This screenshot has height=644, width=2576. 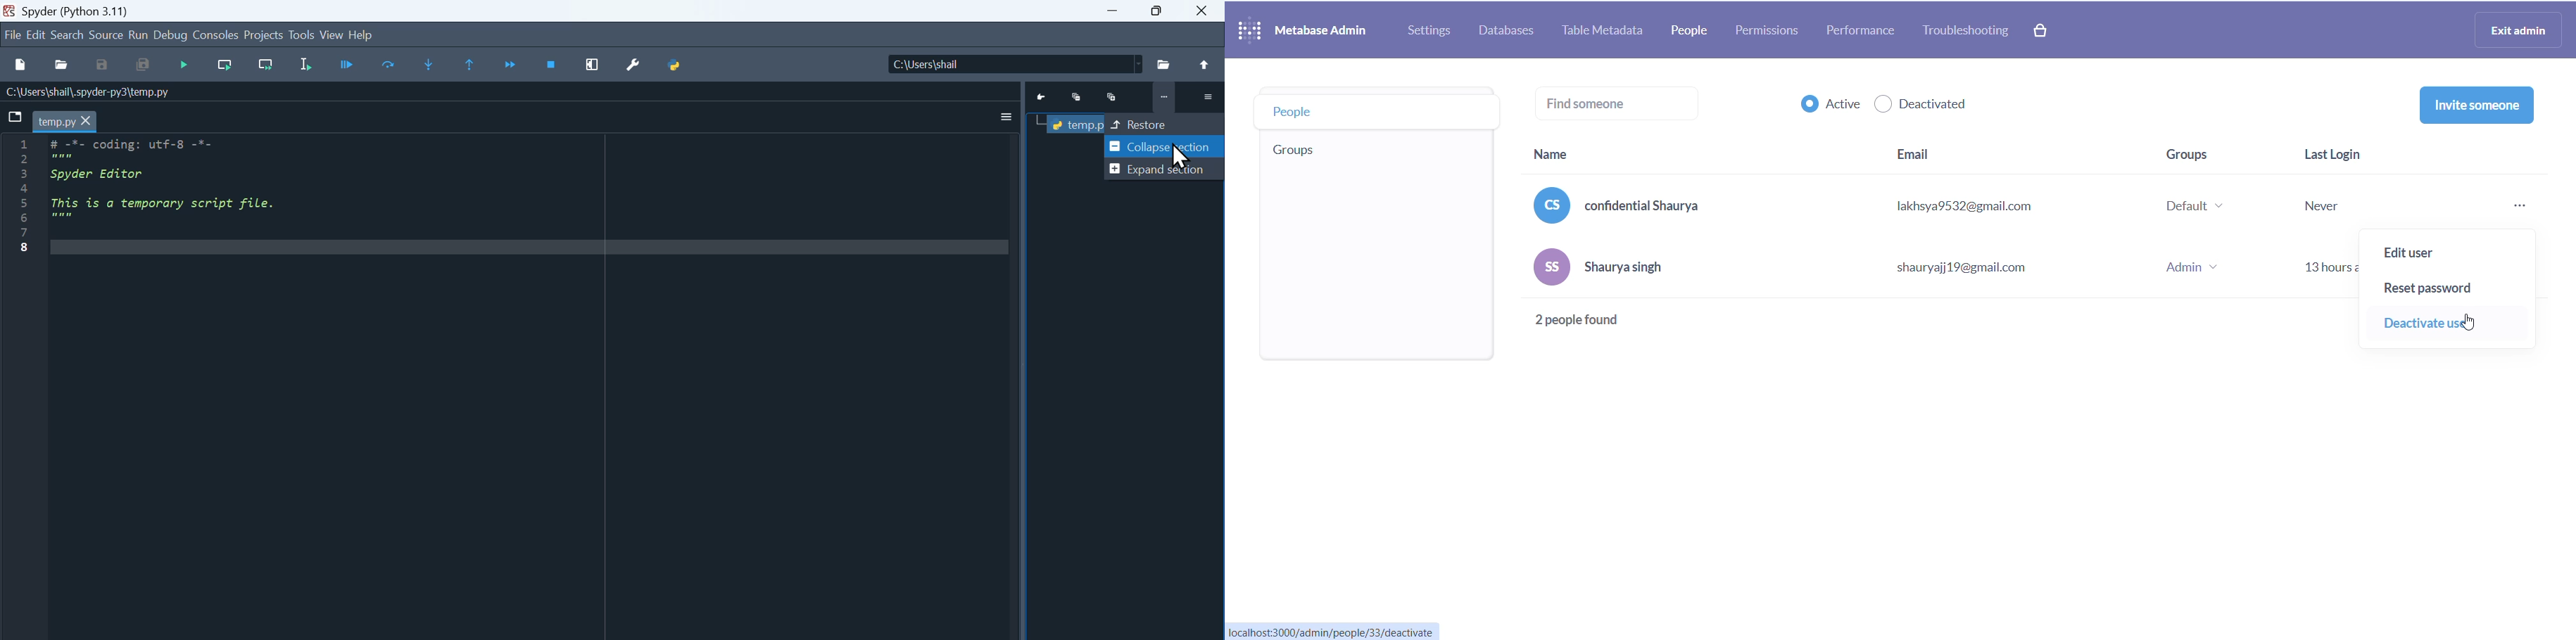 I want to click on Tools, so click(x=301, y=34).